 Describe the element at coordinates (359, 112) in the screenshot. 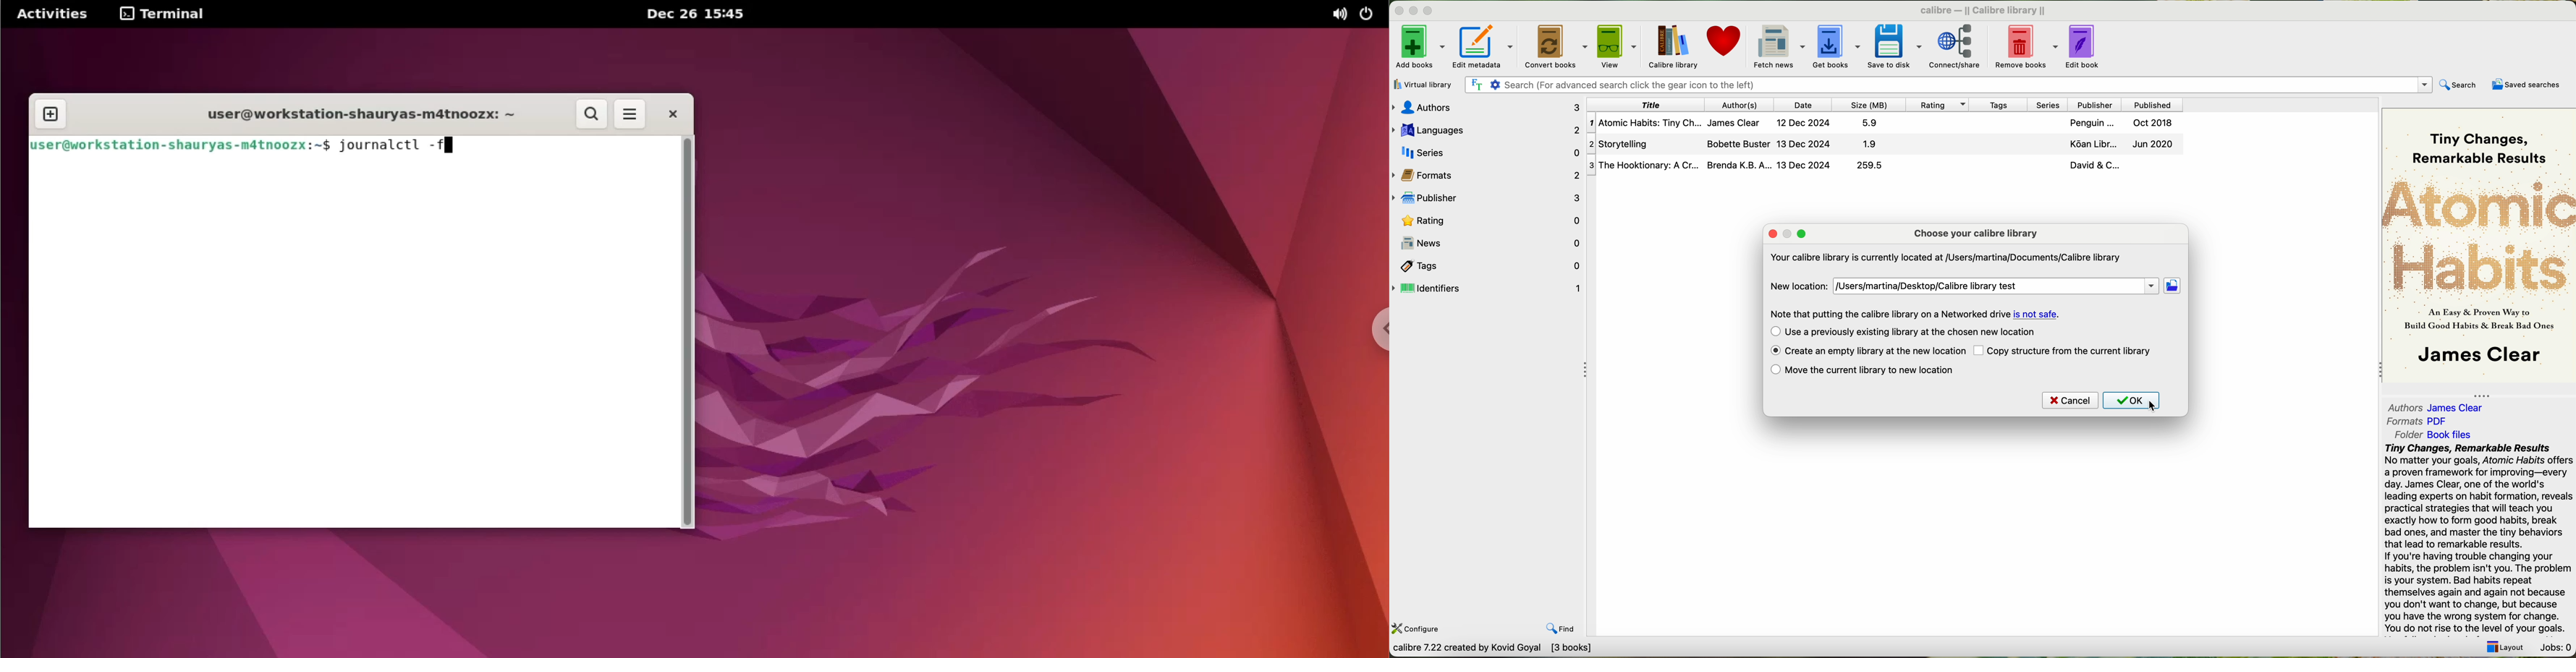

I see `user@workstation-shaurya-m4tnoozx:~` at that location.